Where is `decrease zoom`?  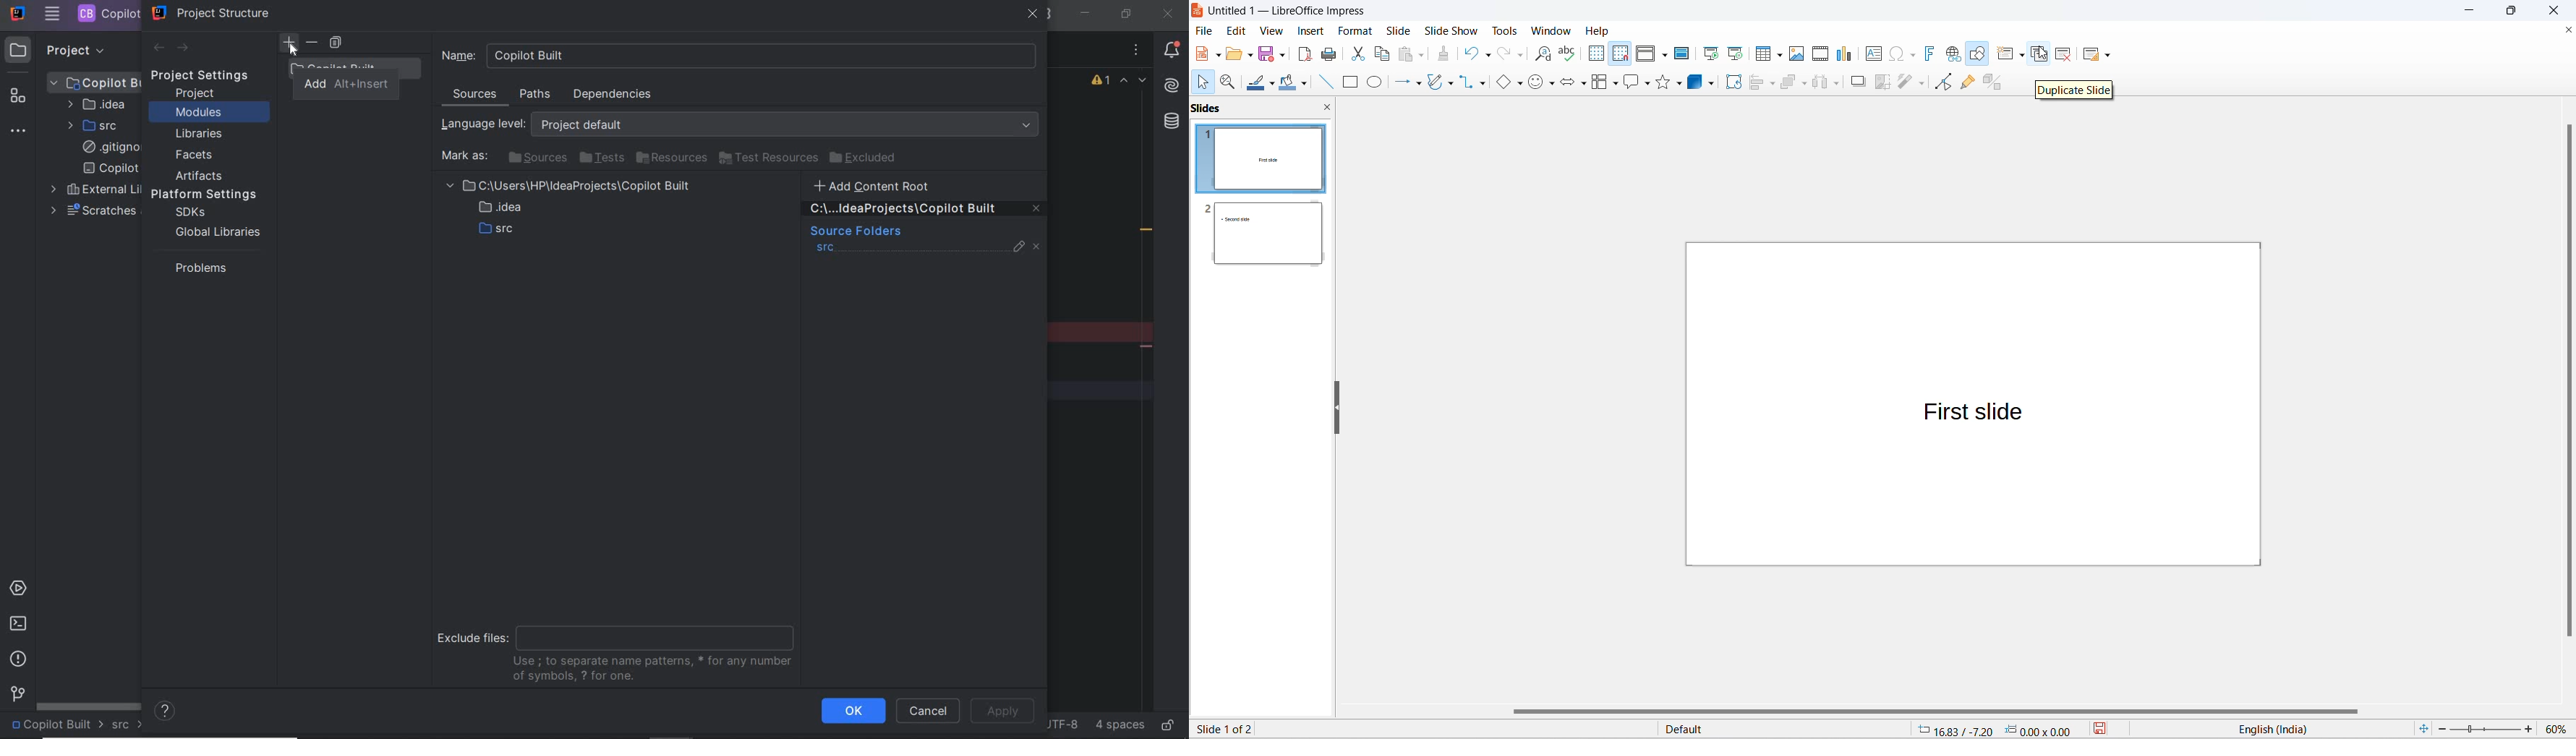
decrease zoom is located at coordinates (2442, 727).